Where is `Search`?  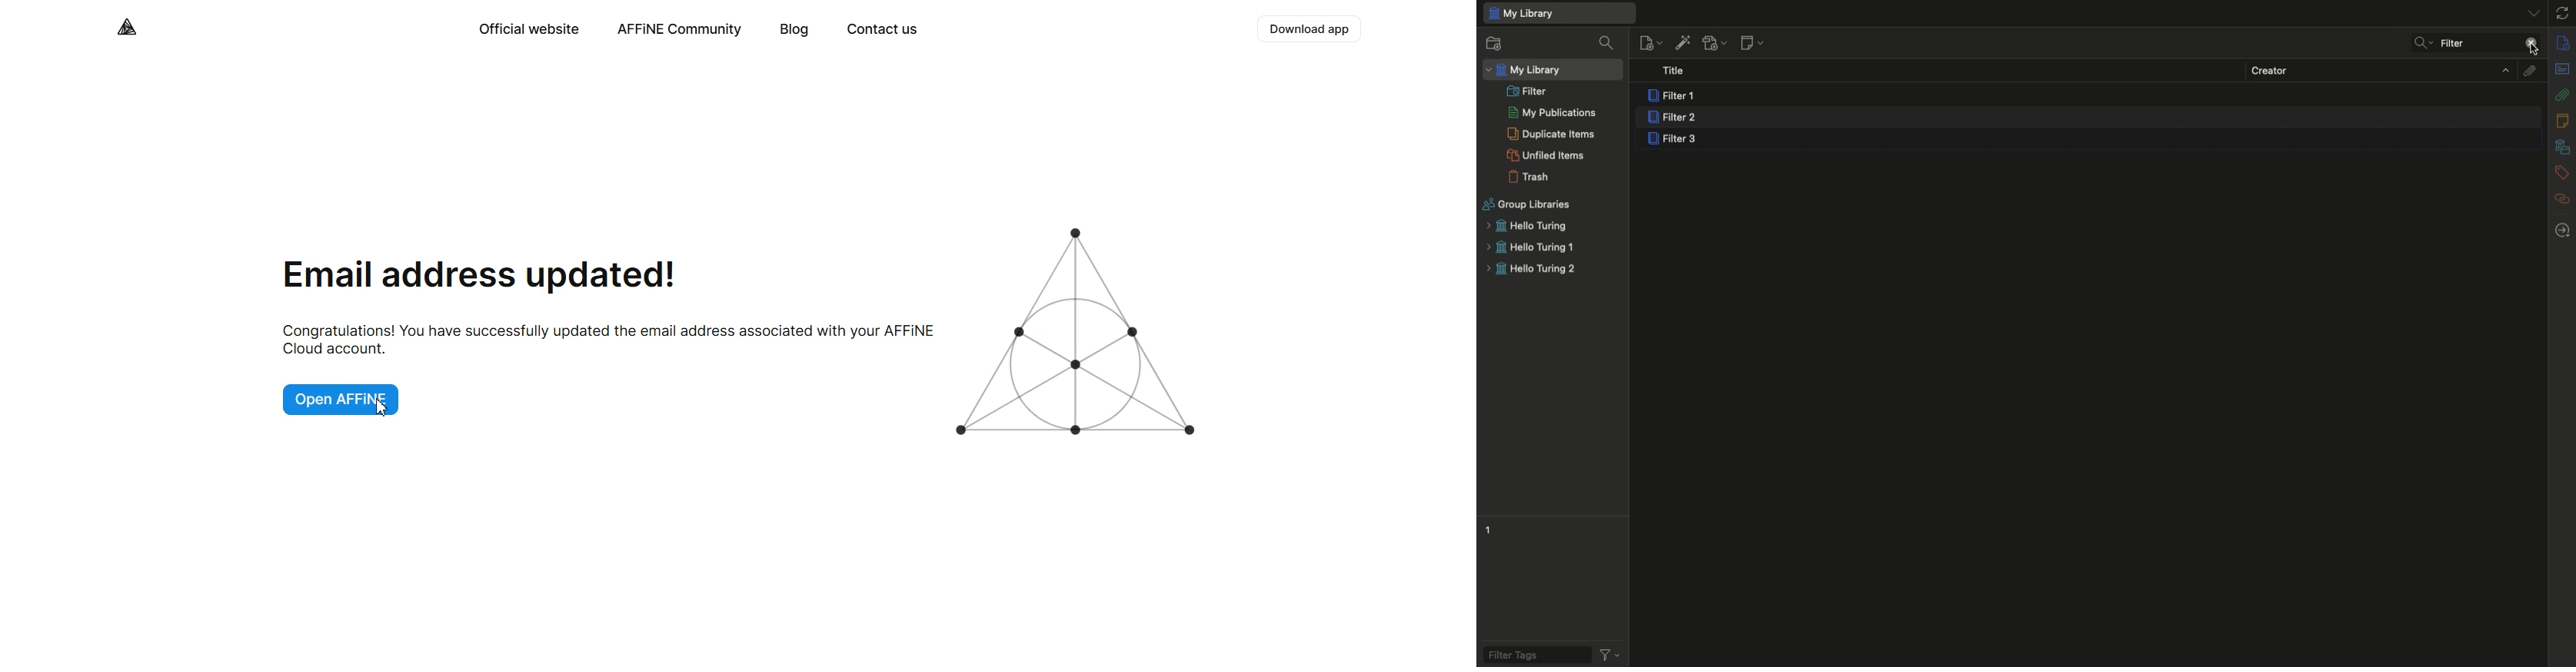
Search is located at coordinates (2420, 44).